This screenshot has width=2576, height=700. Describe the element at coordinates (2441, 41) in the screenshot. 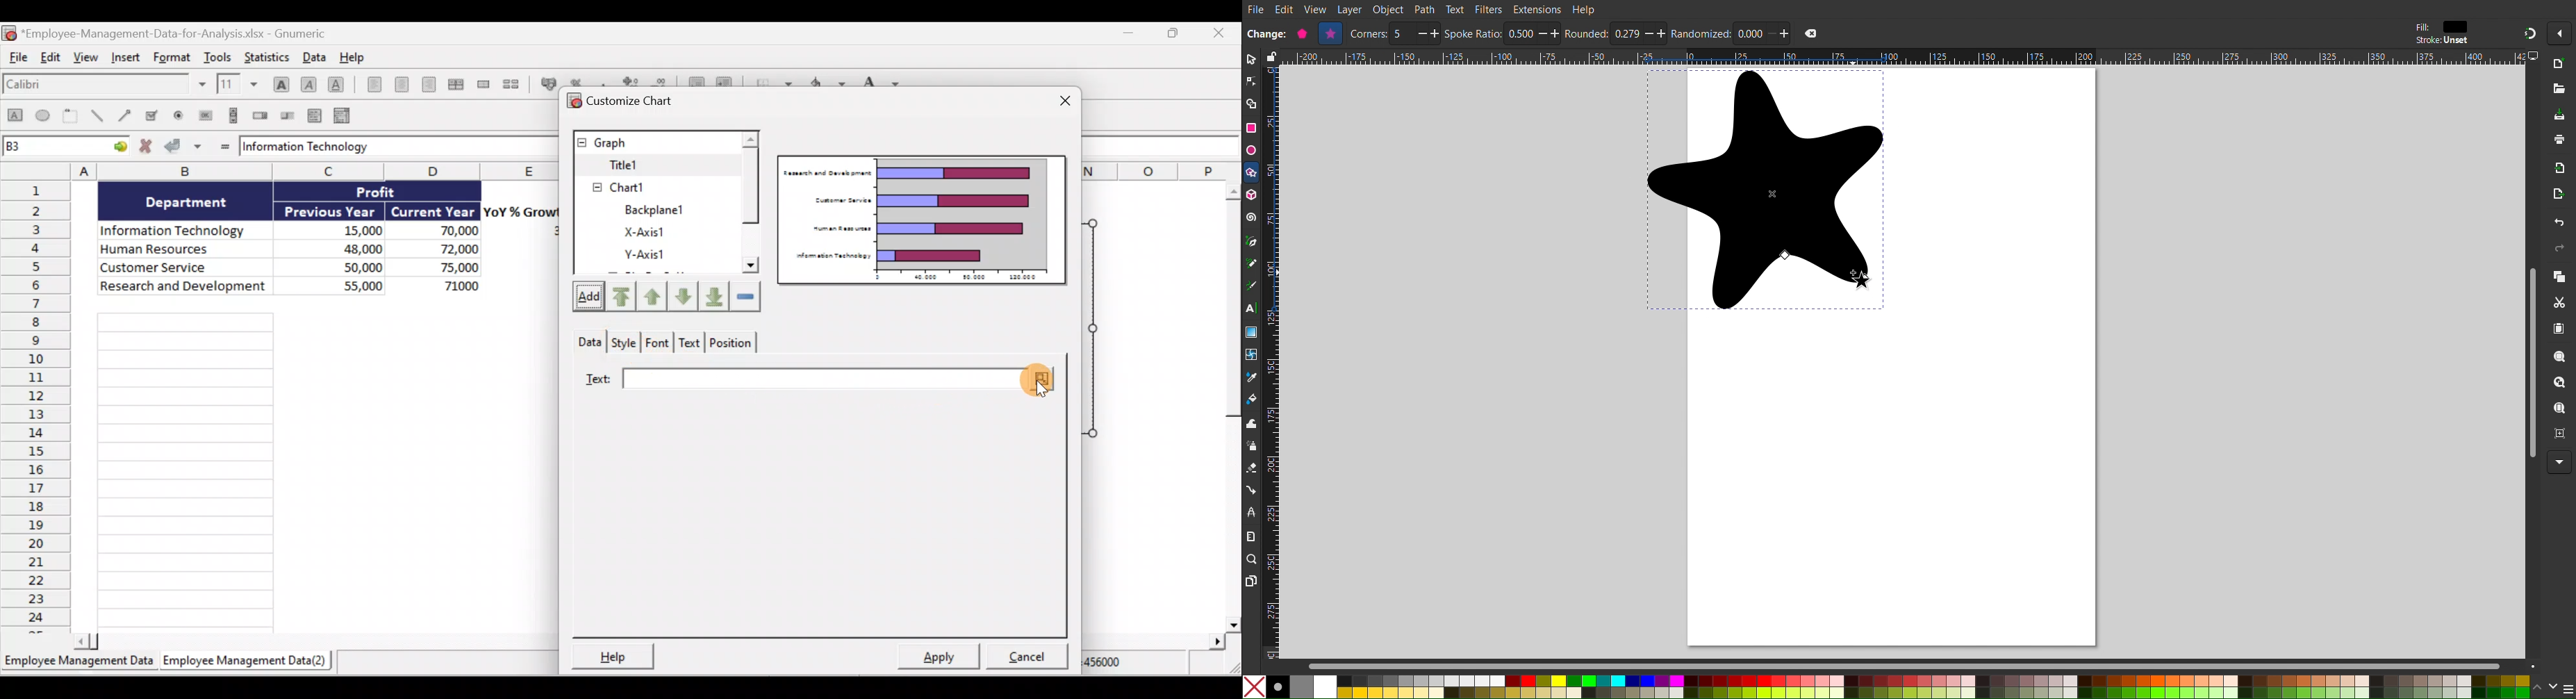

I see `Stroke: Unset` at that location.